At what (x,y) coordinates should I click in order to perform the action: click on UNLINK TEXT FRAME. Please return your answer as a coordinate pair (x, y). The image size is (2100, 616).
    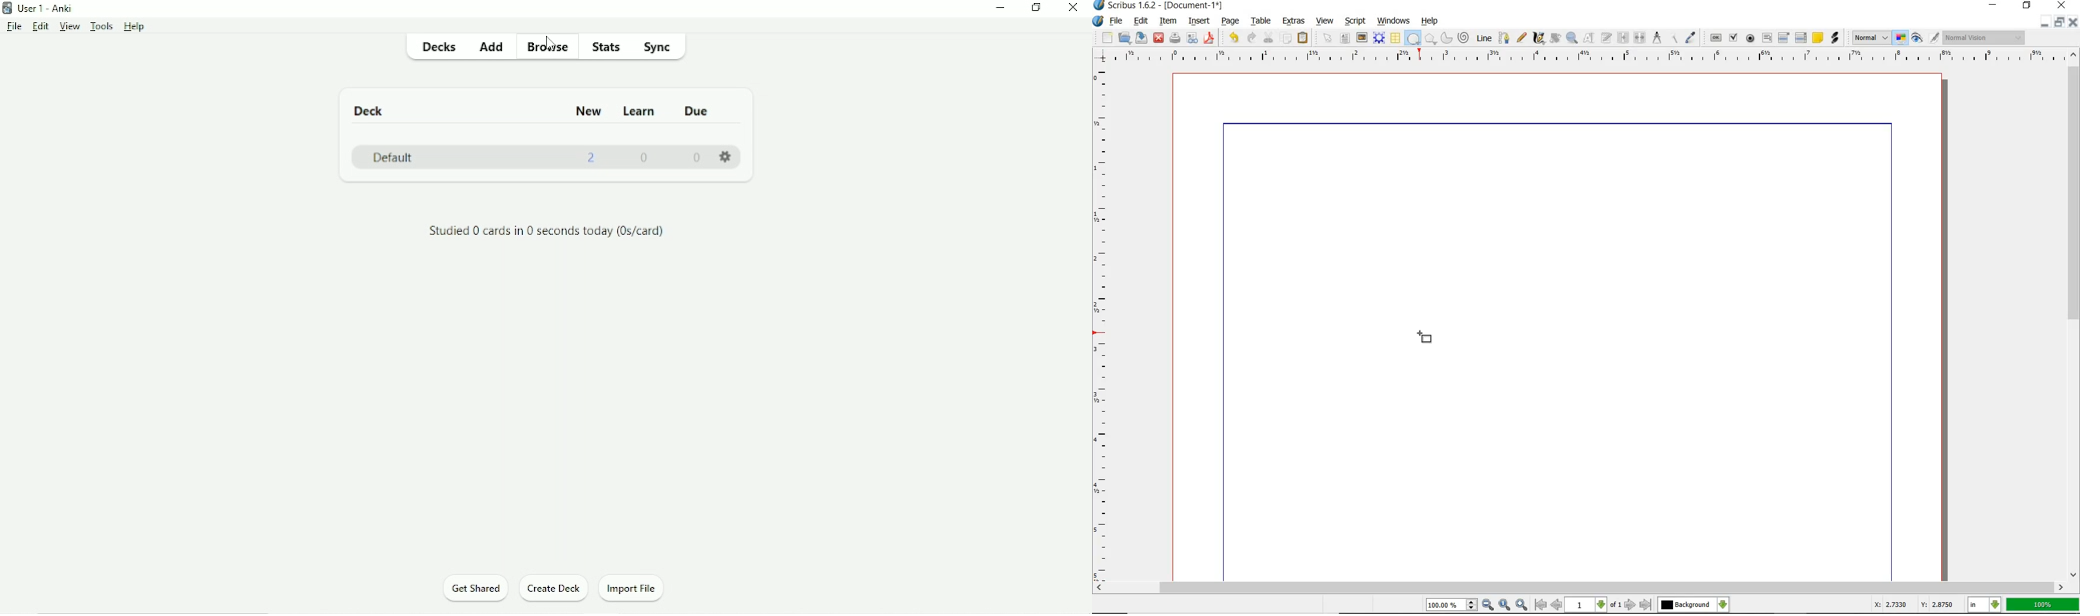
    Looking at the image, I should click on (1638, 37).